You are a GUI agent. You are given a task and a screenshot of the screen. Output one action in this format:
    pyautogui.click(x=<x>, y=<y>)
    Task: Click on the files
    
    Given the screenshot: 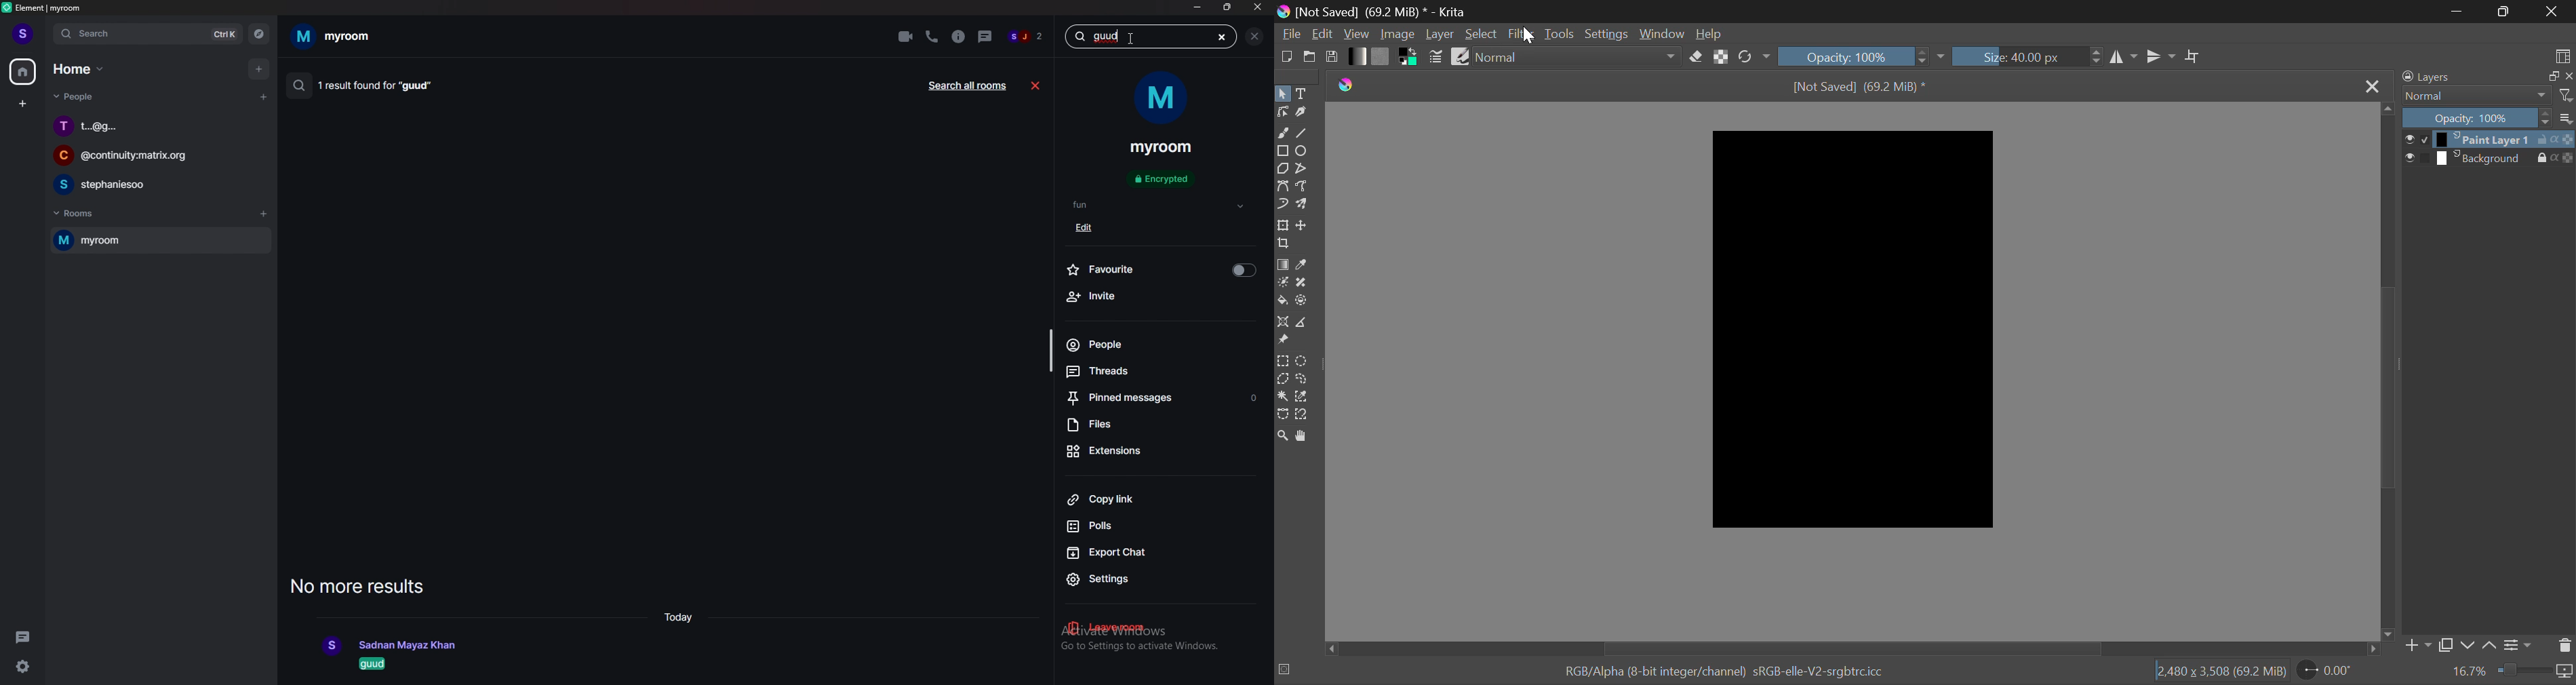 What is the action you would take?
    pyautogui.click(x=1151, y=425)
    